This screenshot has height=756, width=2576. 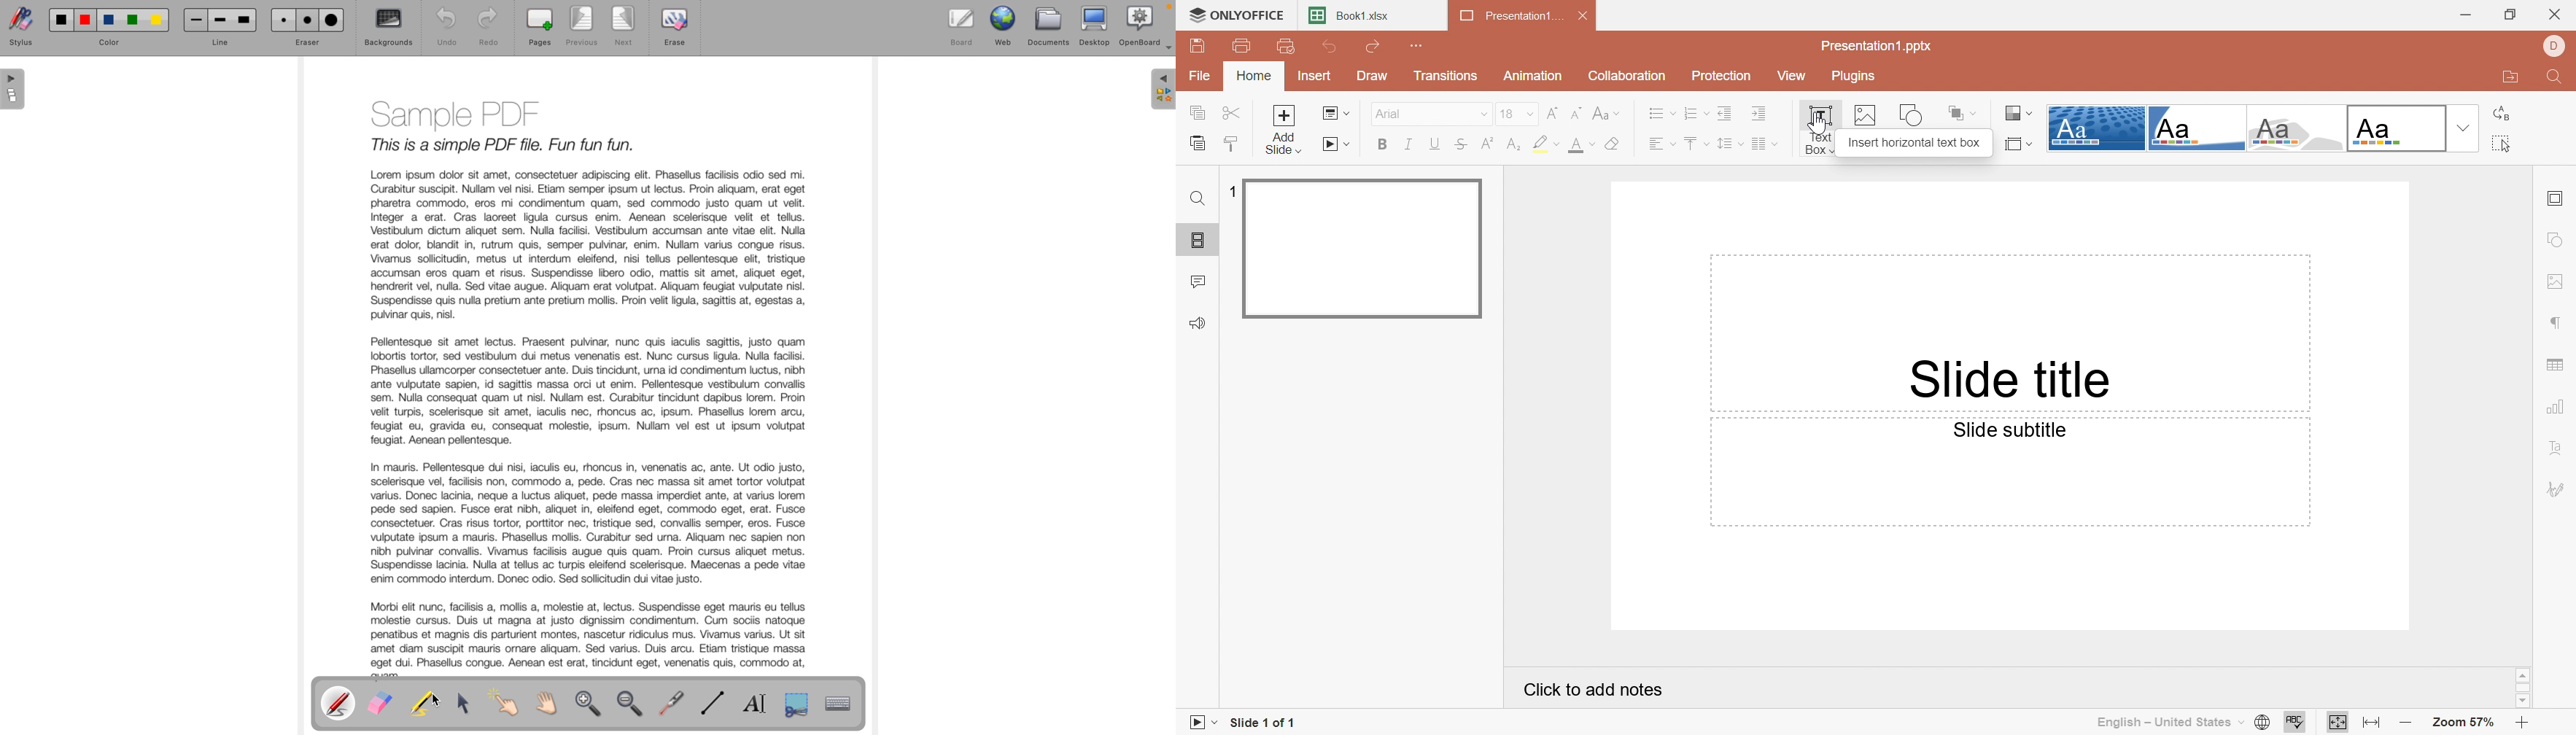 What do you see at coordinates (2467, 12) in the screenshot?
I see `Minimize` at bounding box center [2467, 12].